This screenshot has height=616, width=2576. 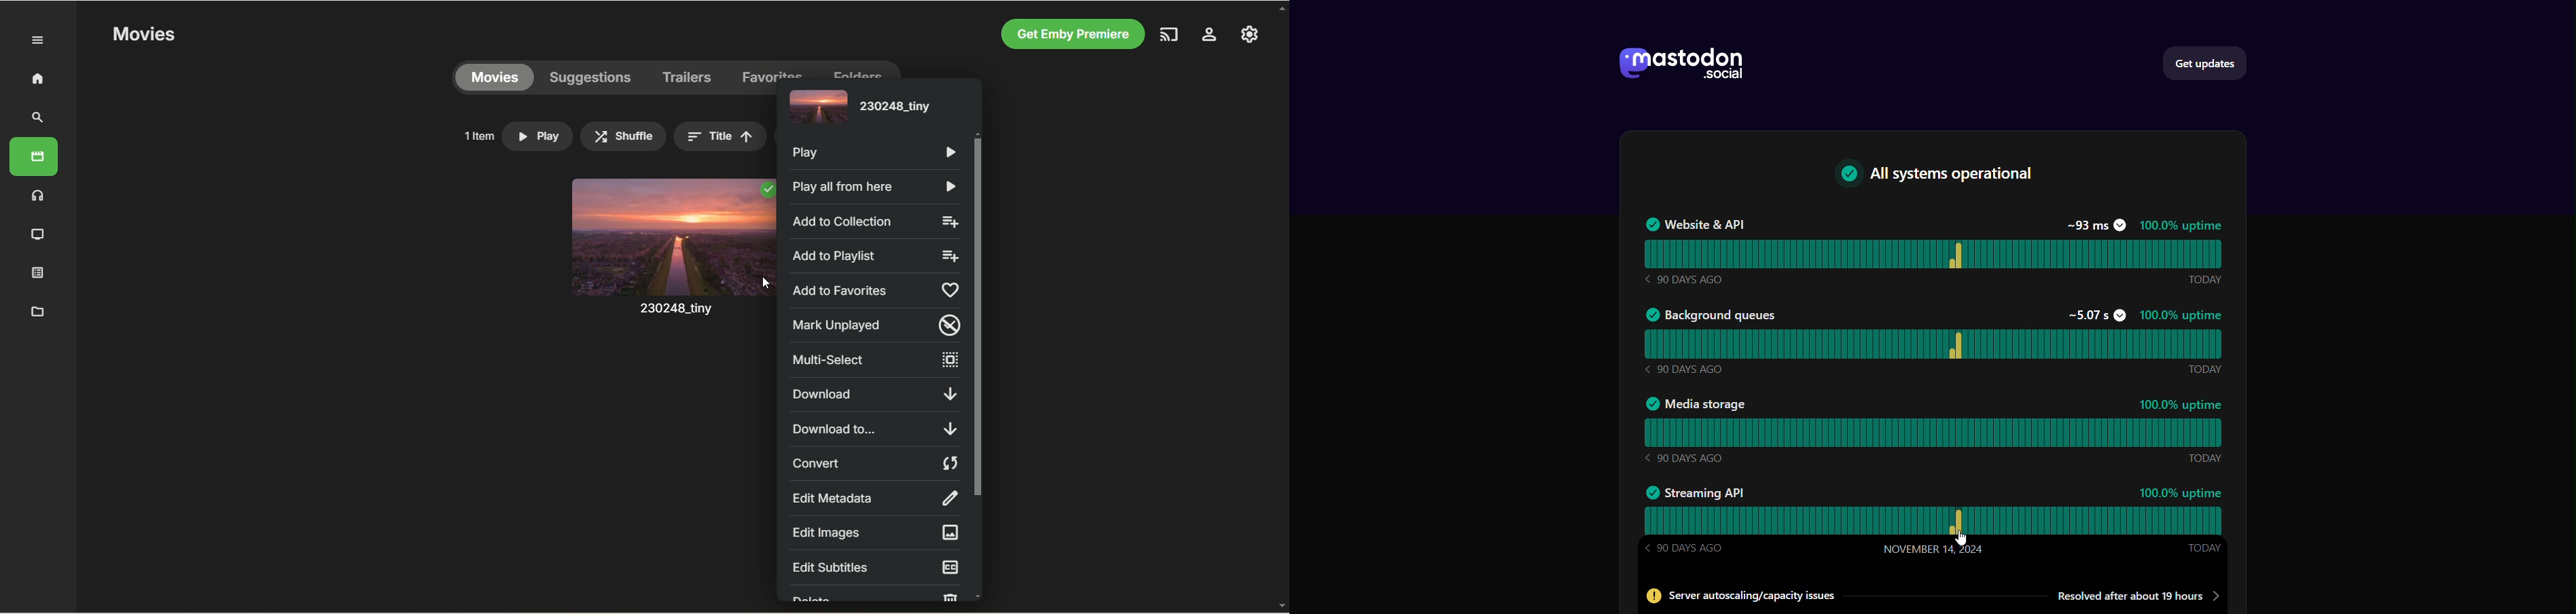 What do you see at coordinates (2181, 226) in the screenshot?
I see `100.0% uptime` at bounding box center [2181, 226].